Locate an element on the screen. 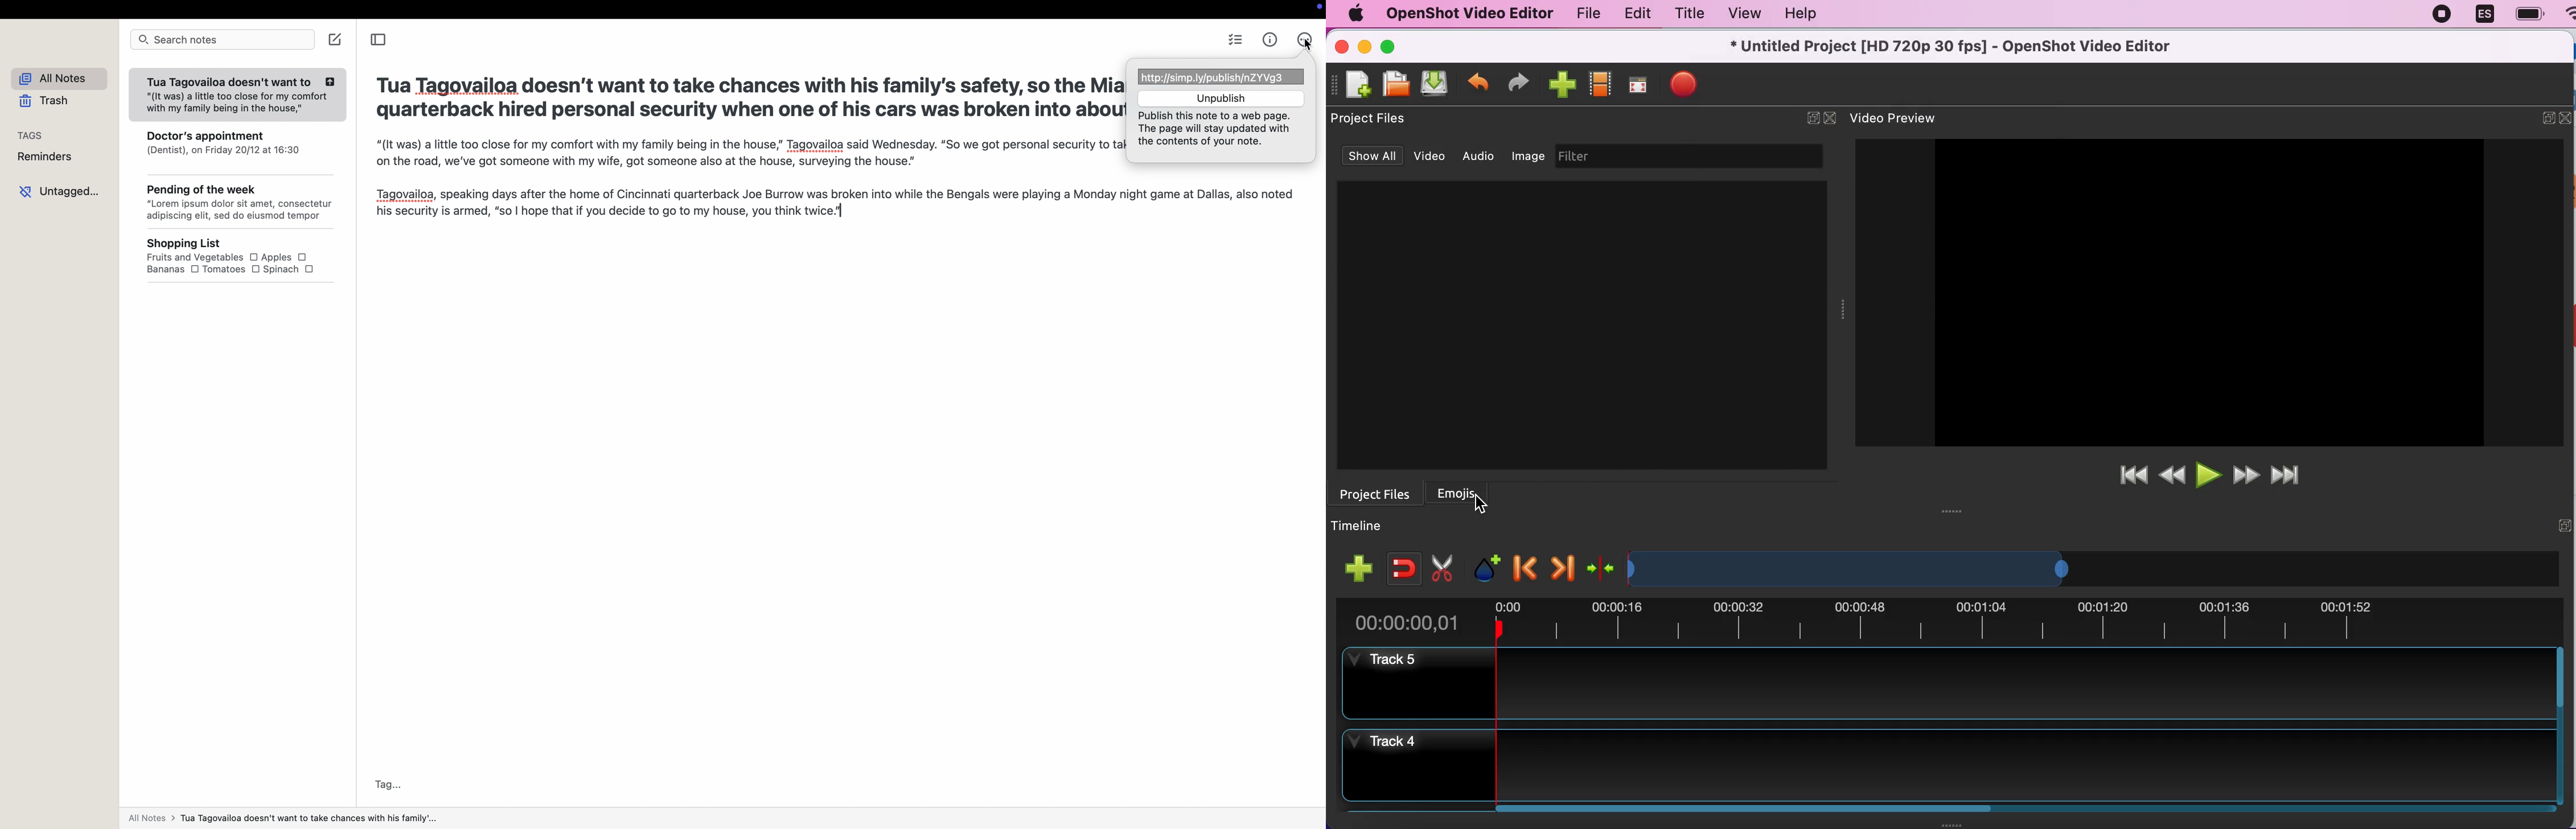 The width and height of the screenshot is (2576, 840). all notes is located at coordinates (64, 79).